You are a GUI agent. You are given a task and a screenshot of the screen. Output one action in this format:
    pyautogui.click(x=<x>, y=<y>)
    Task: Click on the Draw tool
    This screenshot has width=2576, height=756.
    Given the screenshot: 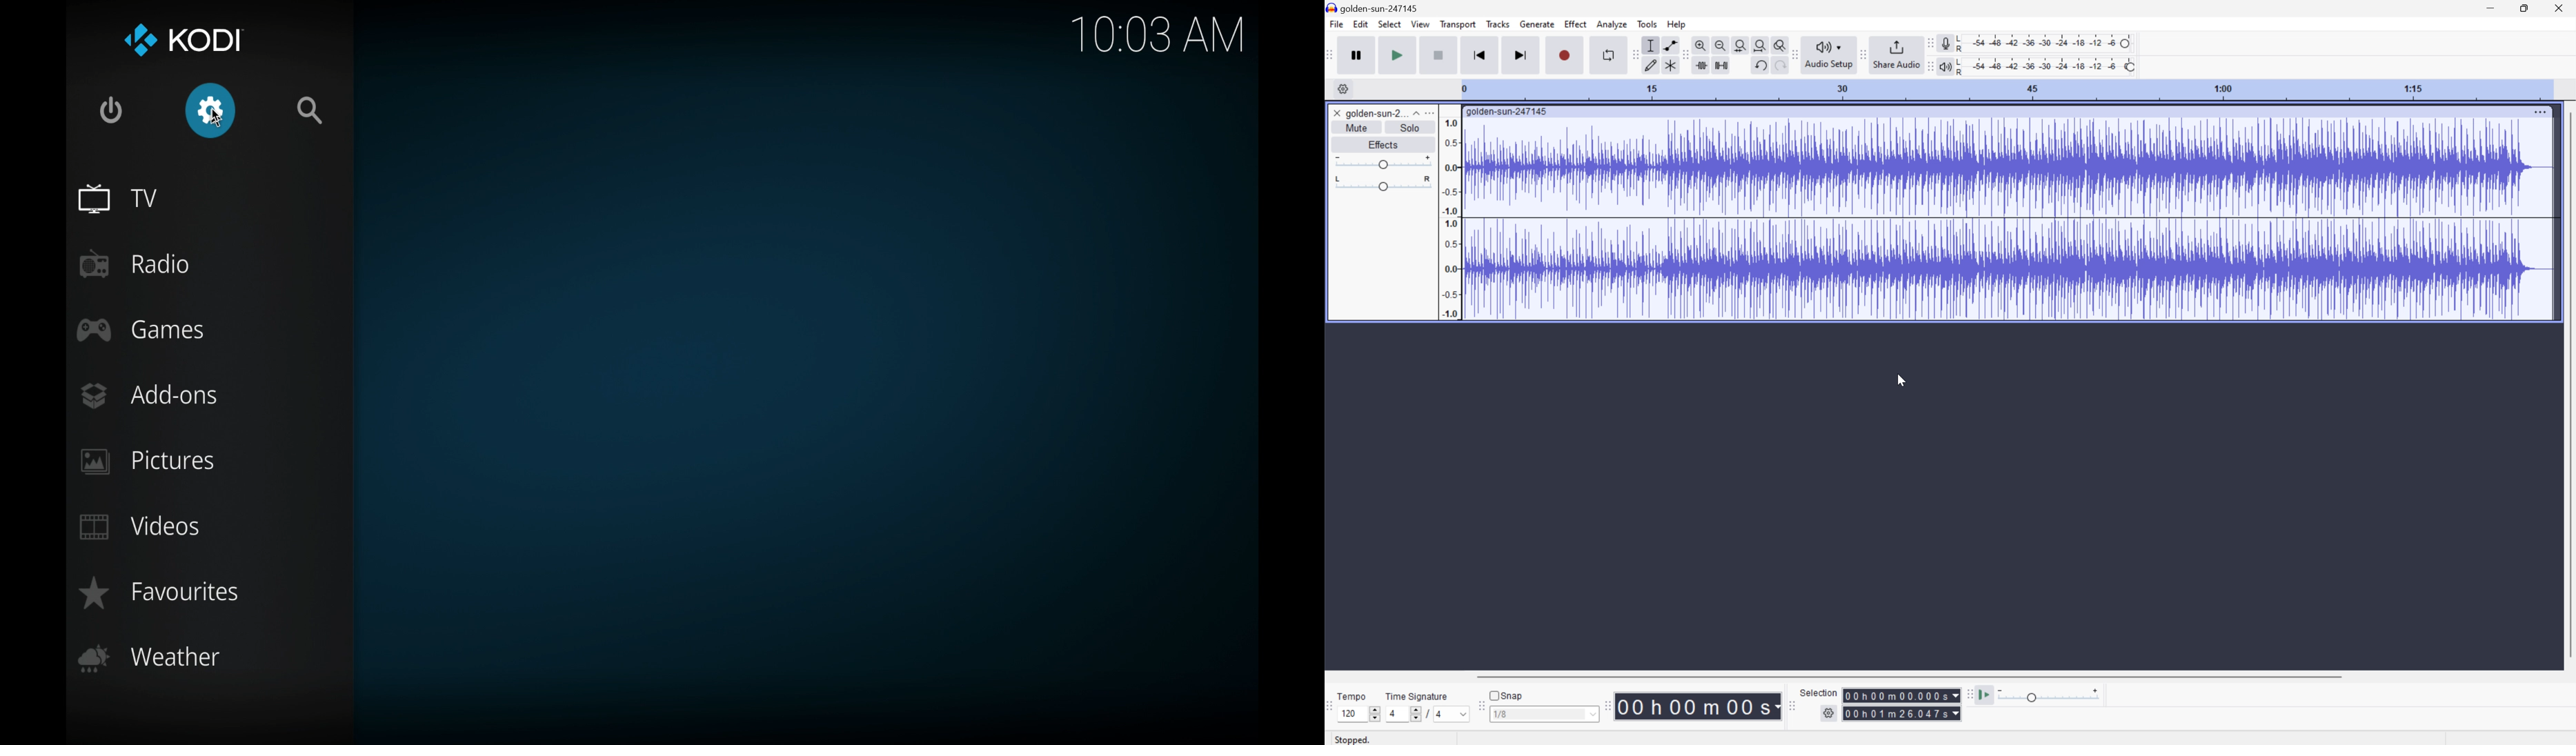 What is the action you would take?
    pyautogui.click(x=1651, y=66)
    